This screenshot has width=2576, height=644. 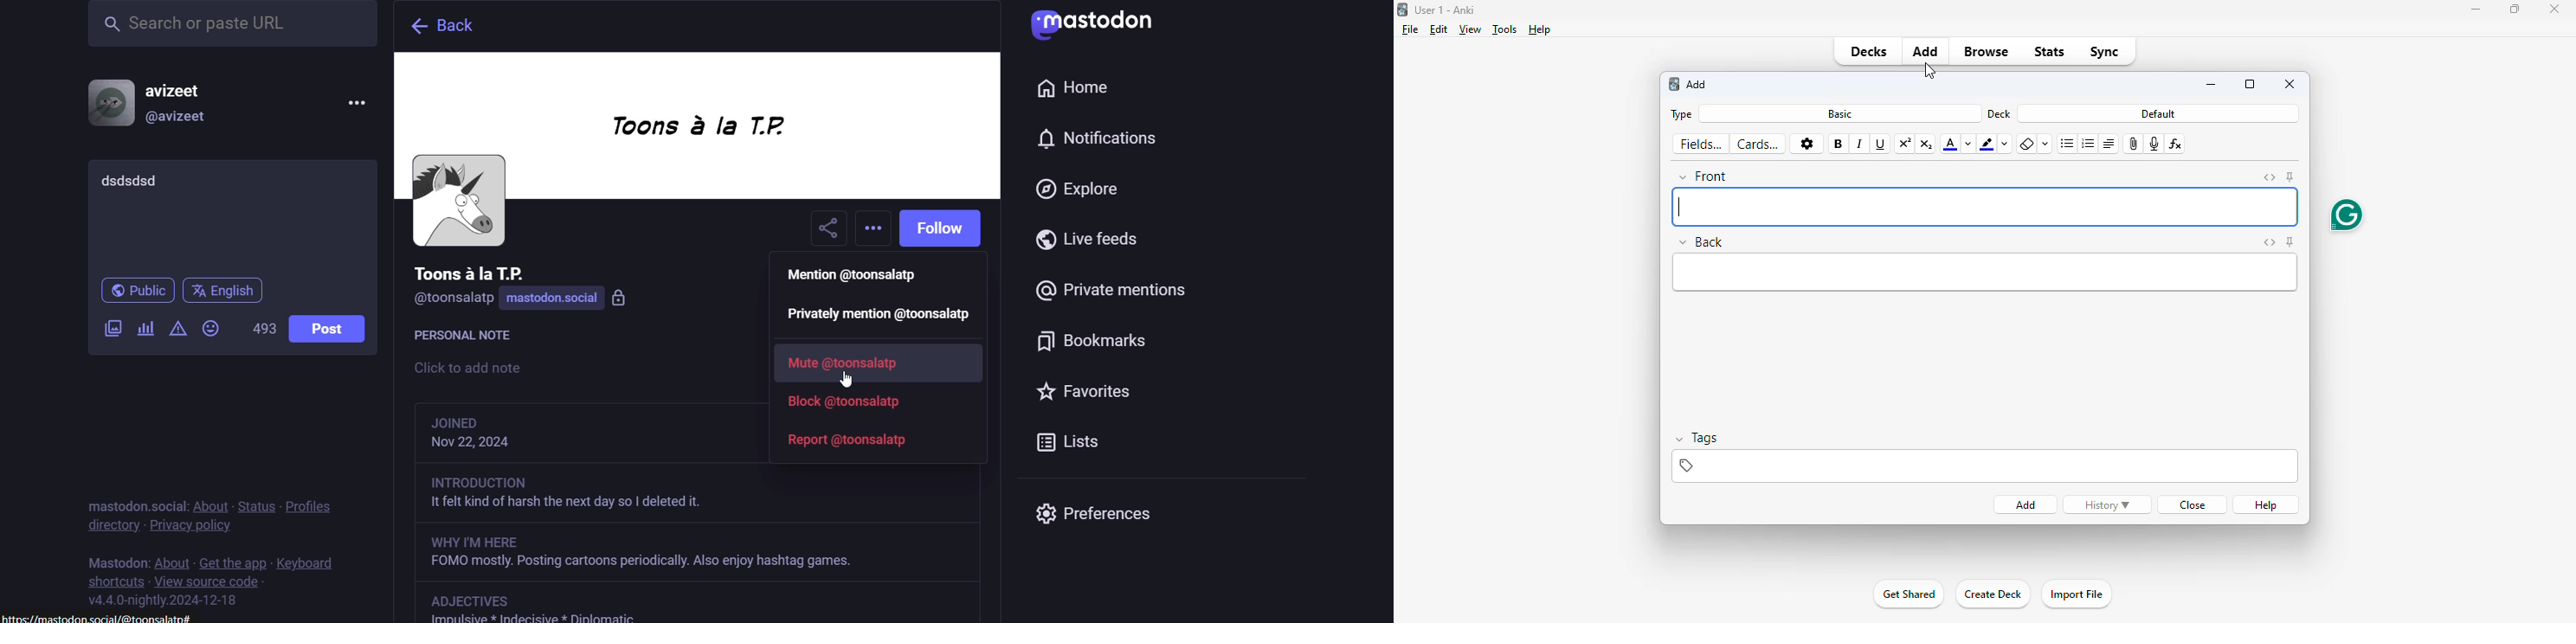 What do you see at coordinates (1881, 145) in the screenshot?
I see `underline` at bounding box center [1881, 145].